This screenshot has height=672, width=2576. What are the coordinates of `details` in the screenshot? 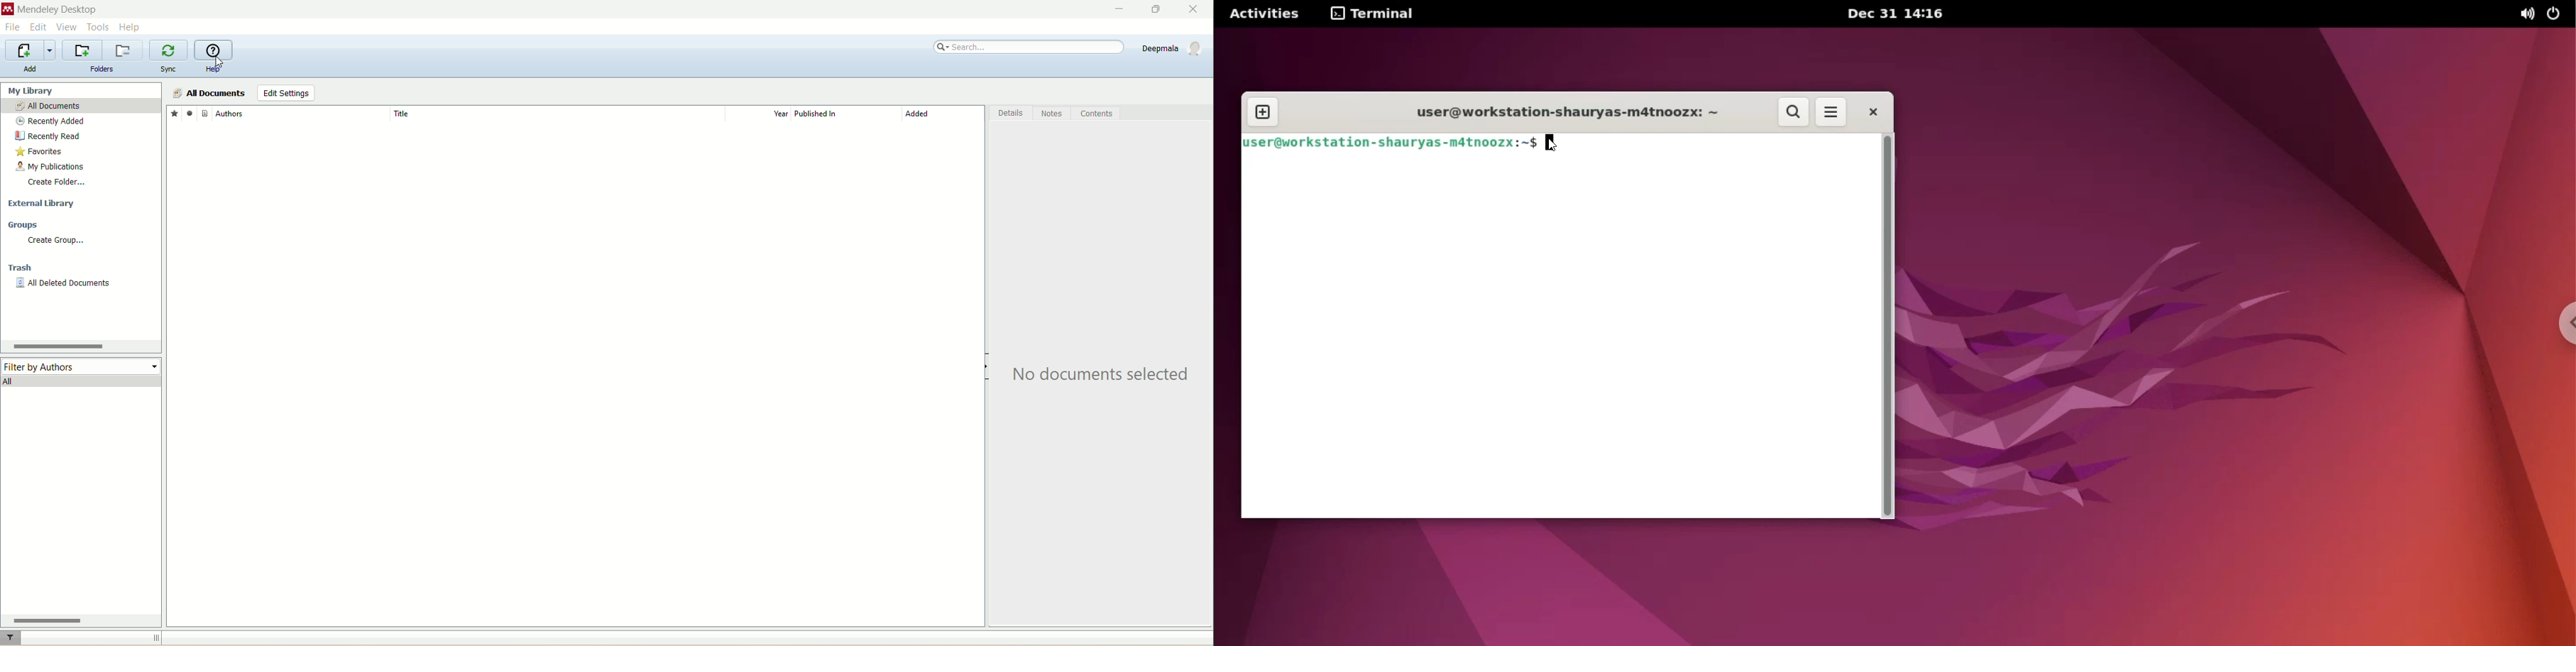 It's located at (1010, 113).